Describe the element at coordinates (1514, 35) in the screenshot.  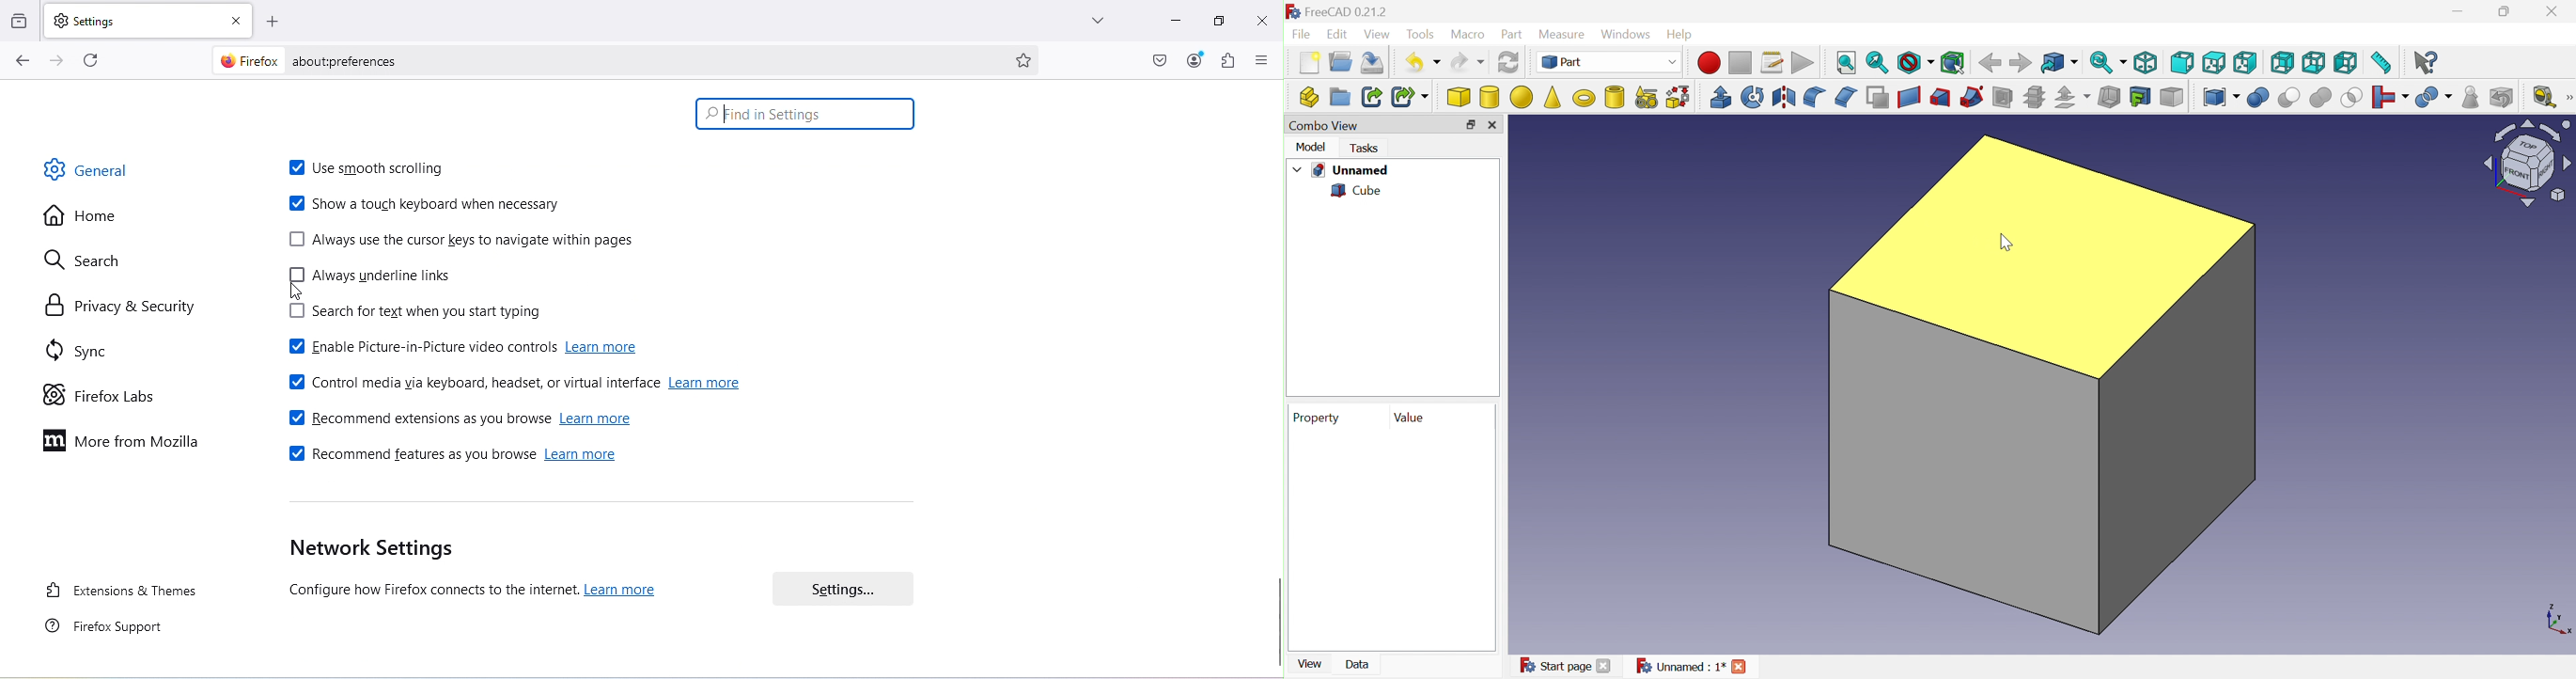
I see `Part` at that location.